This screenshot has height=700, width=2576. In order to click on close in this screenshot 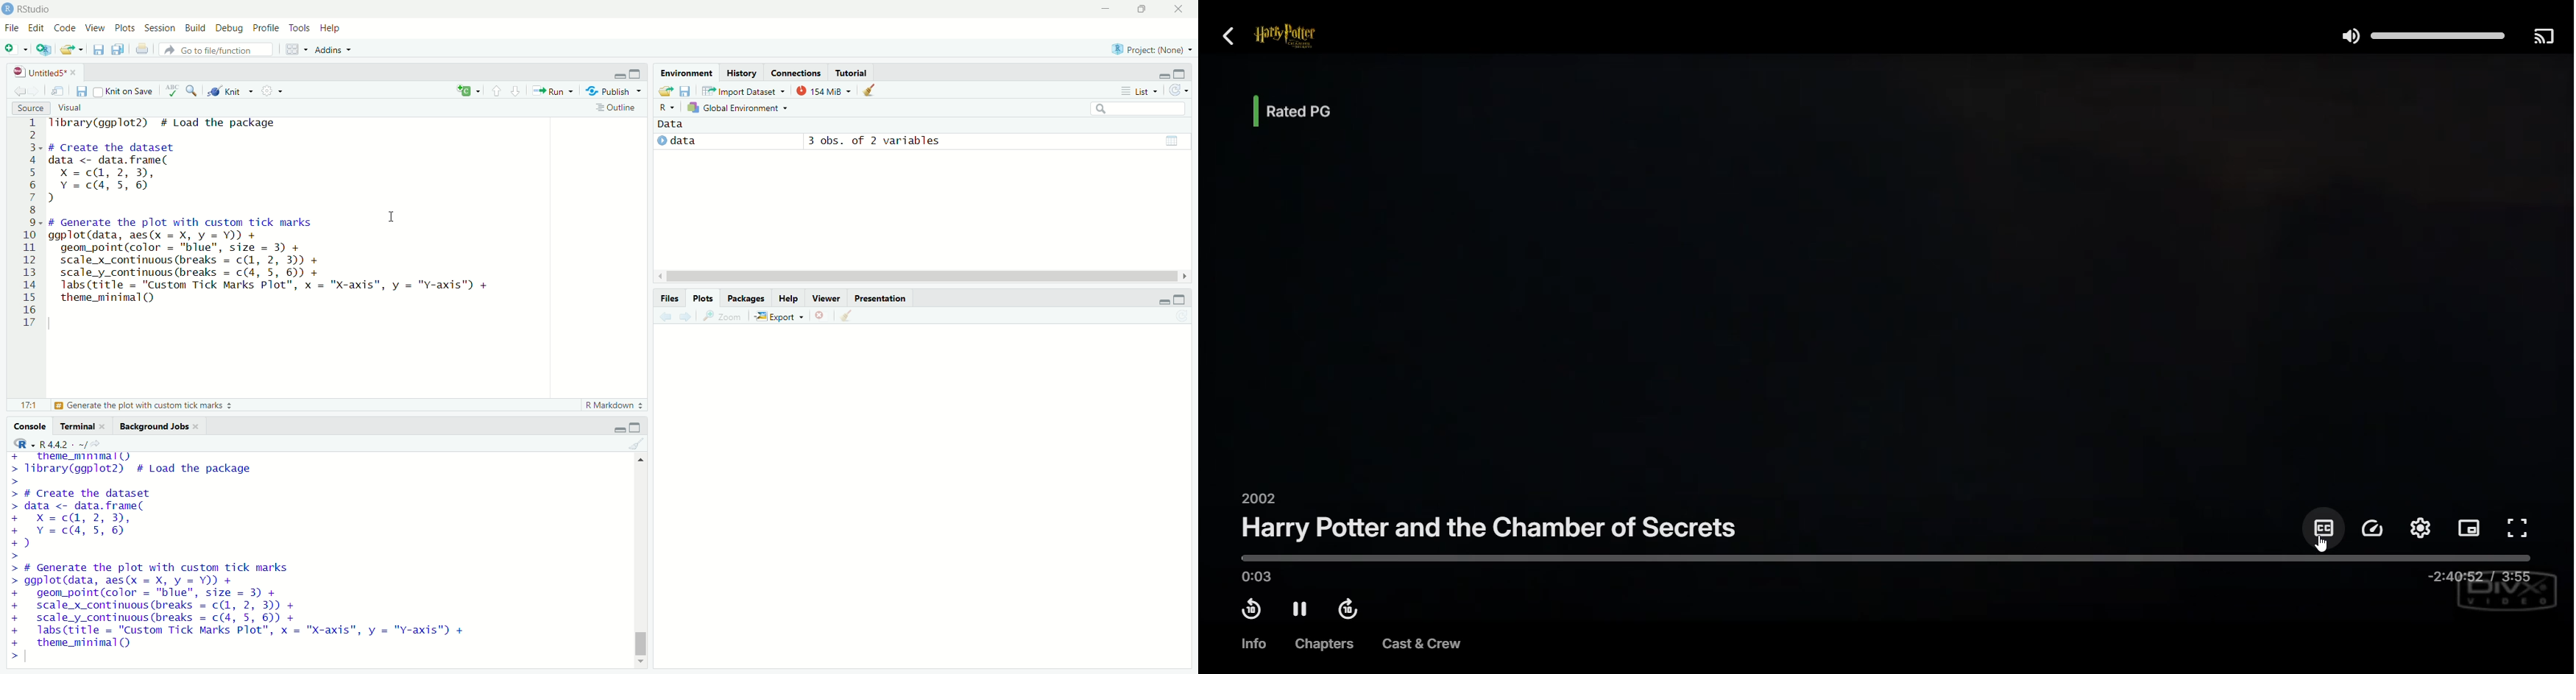, I will do `click(200, 426)`.